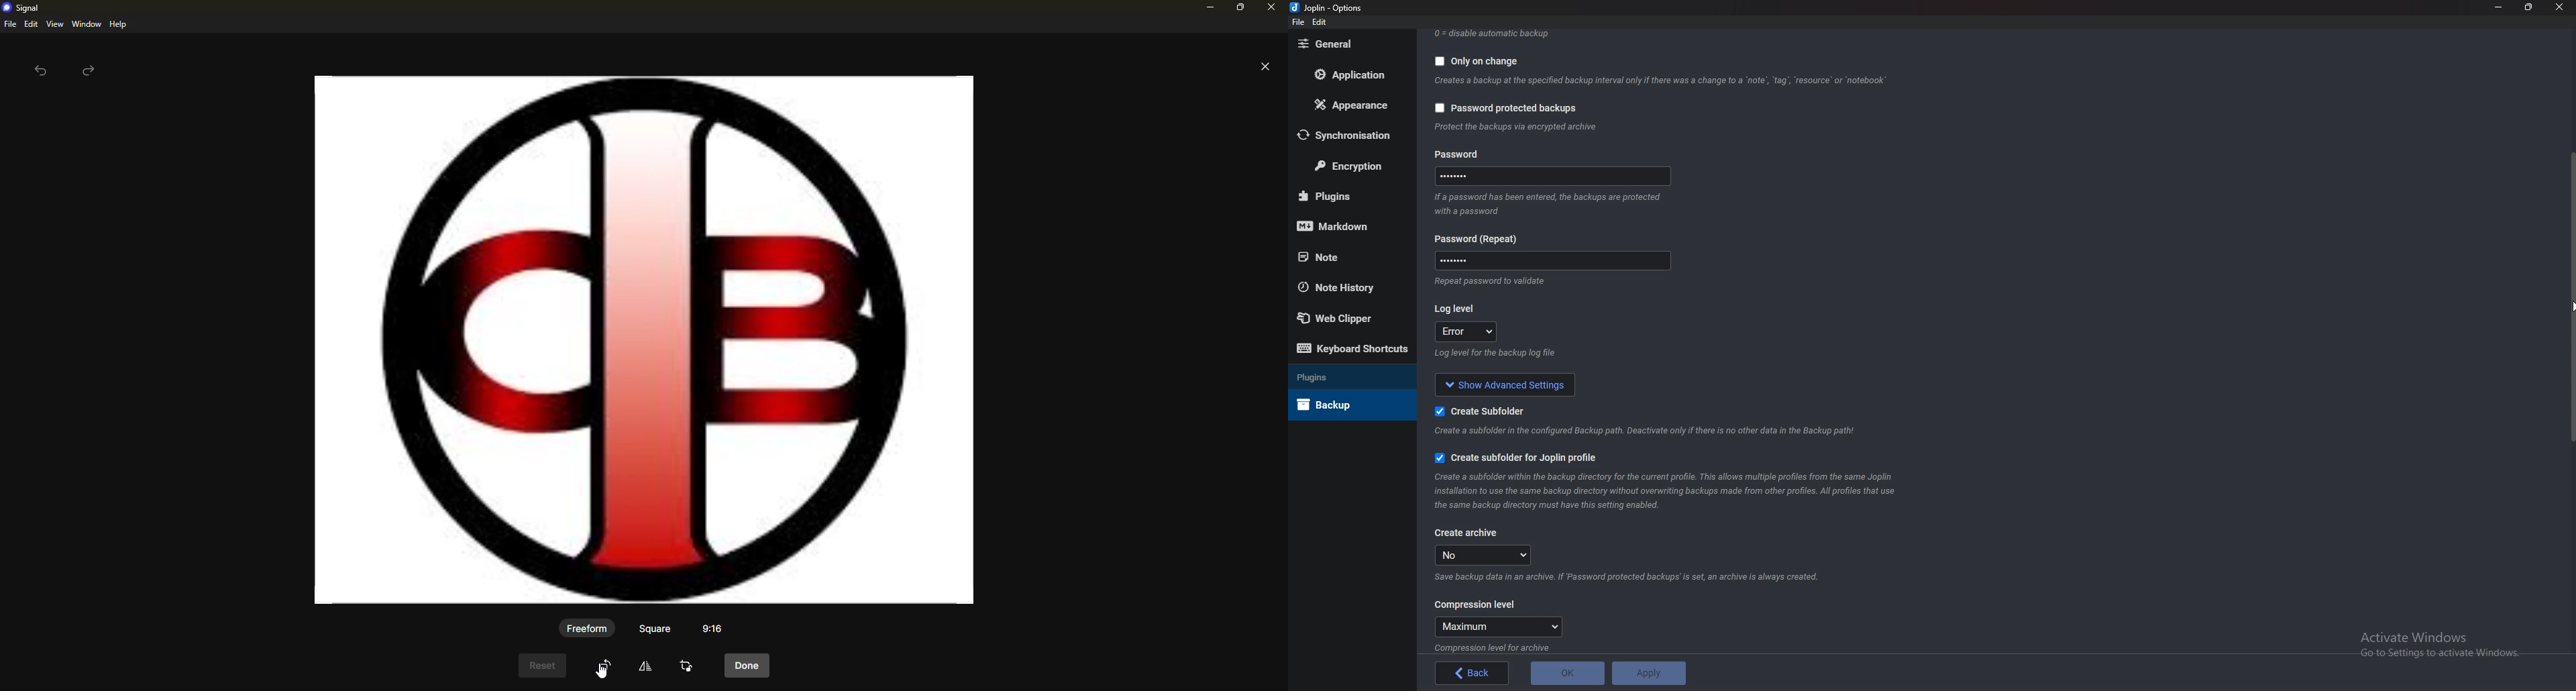  What do you see at coordinates (1568, 672) in the screenshot?
I see `O K` at bounding box center [1568, 672].